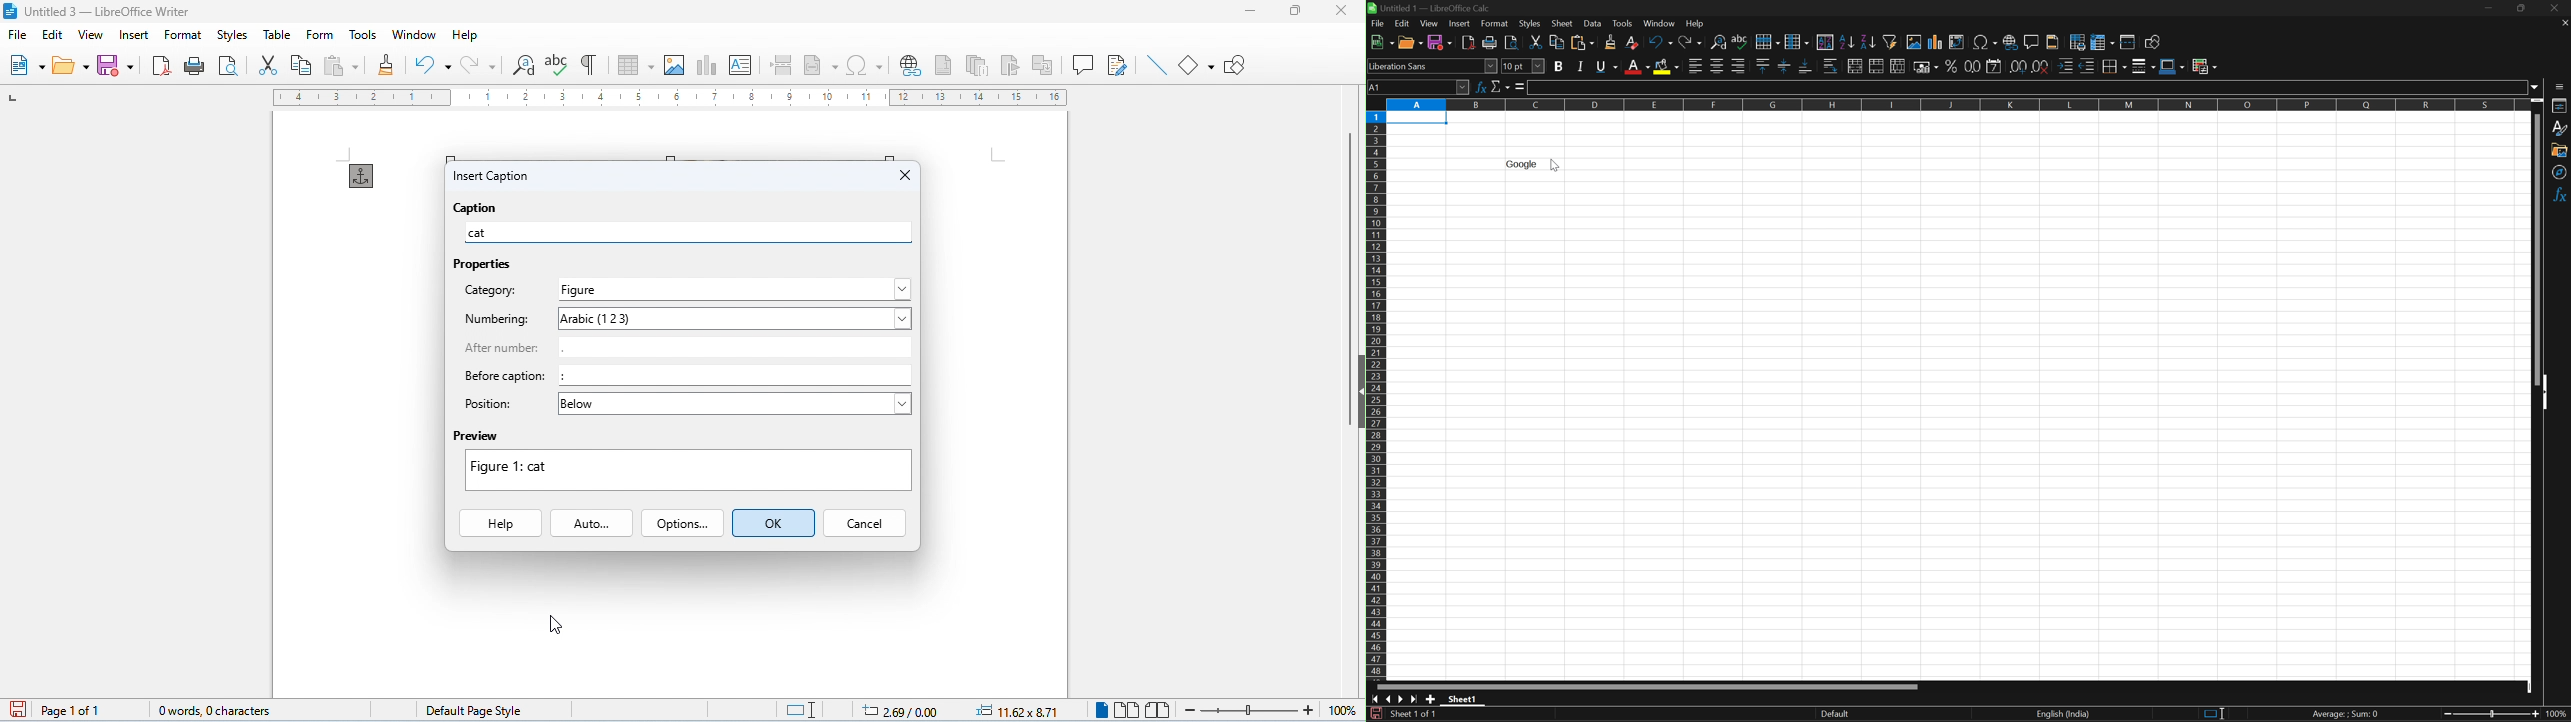 The image size is (2576, 728). What do you see at coordinates (1389, 699) in the screenshot?
I see `Scroll to previous sheet` at bounding box center [1389, 699].